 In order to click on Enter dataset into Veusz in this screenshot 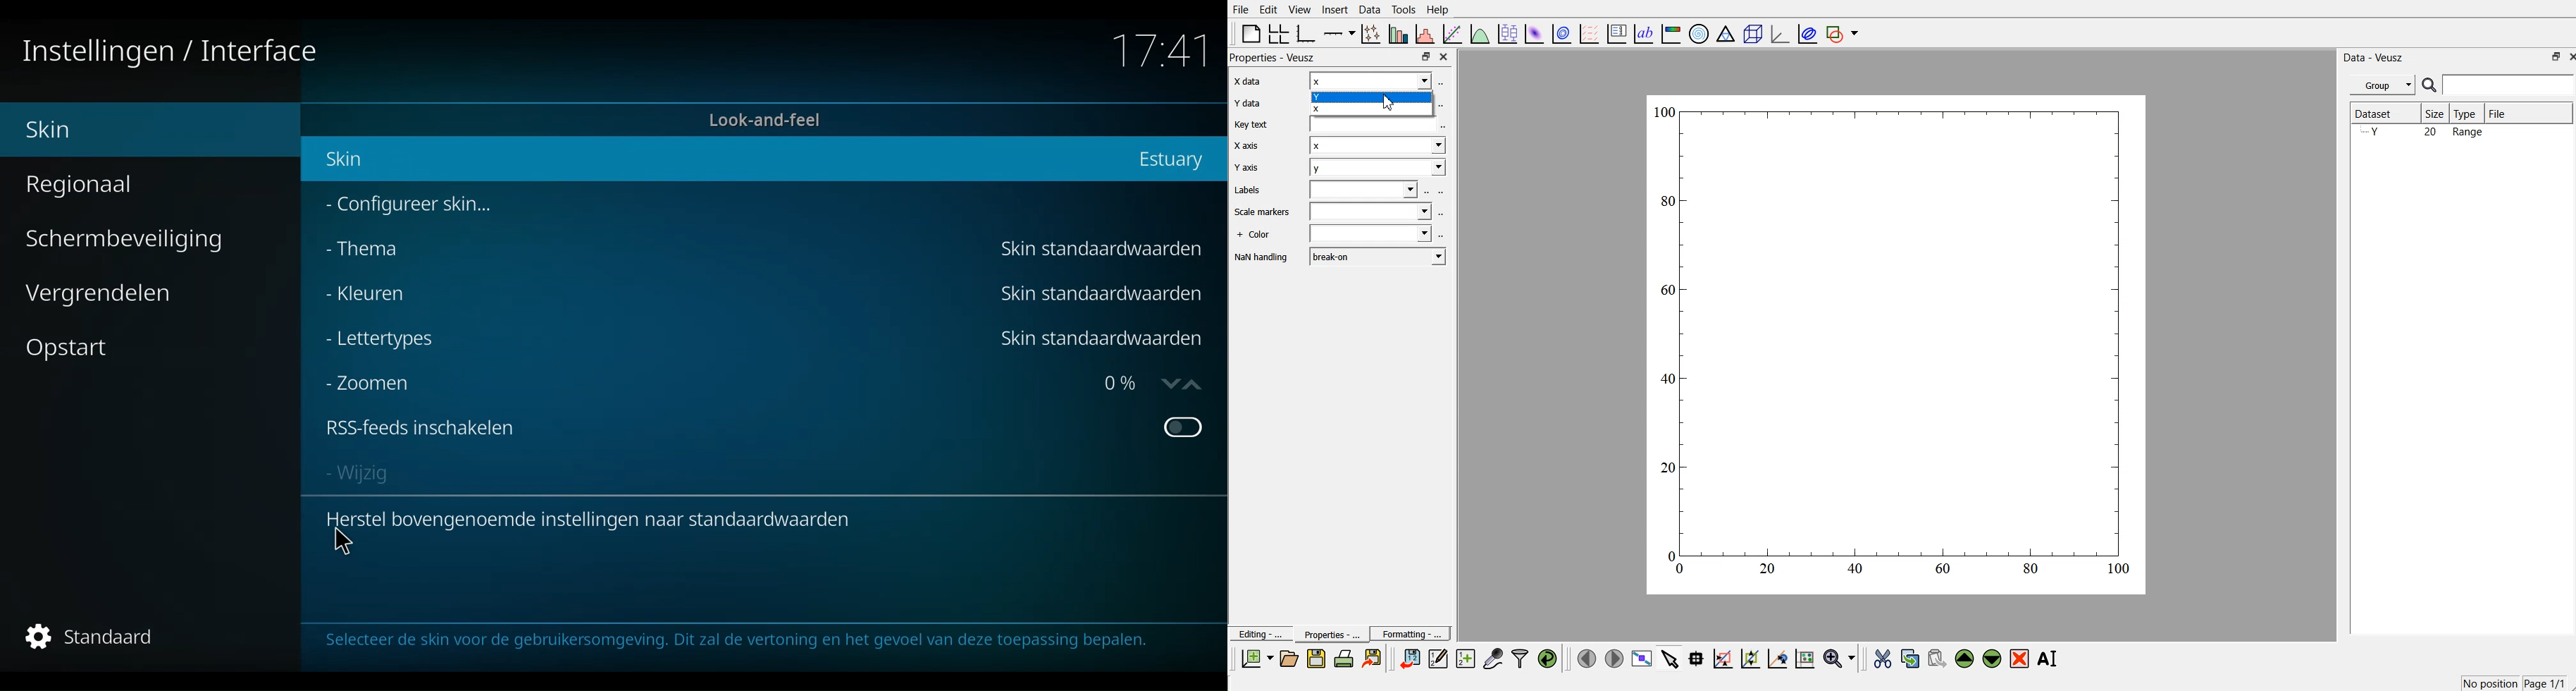, I will do `click(1408, 659)`.